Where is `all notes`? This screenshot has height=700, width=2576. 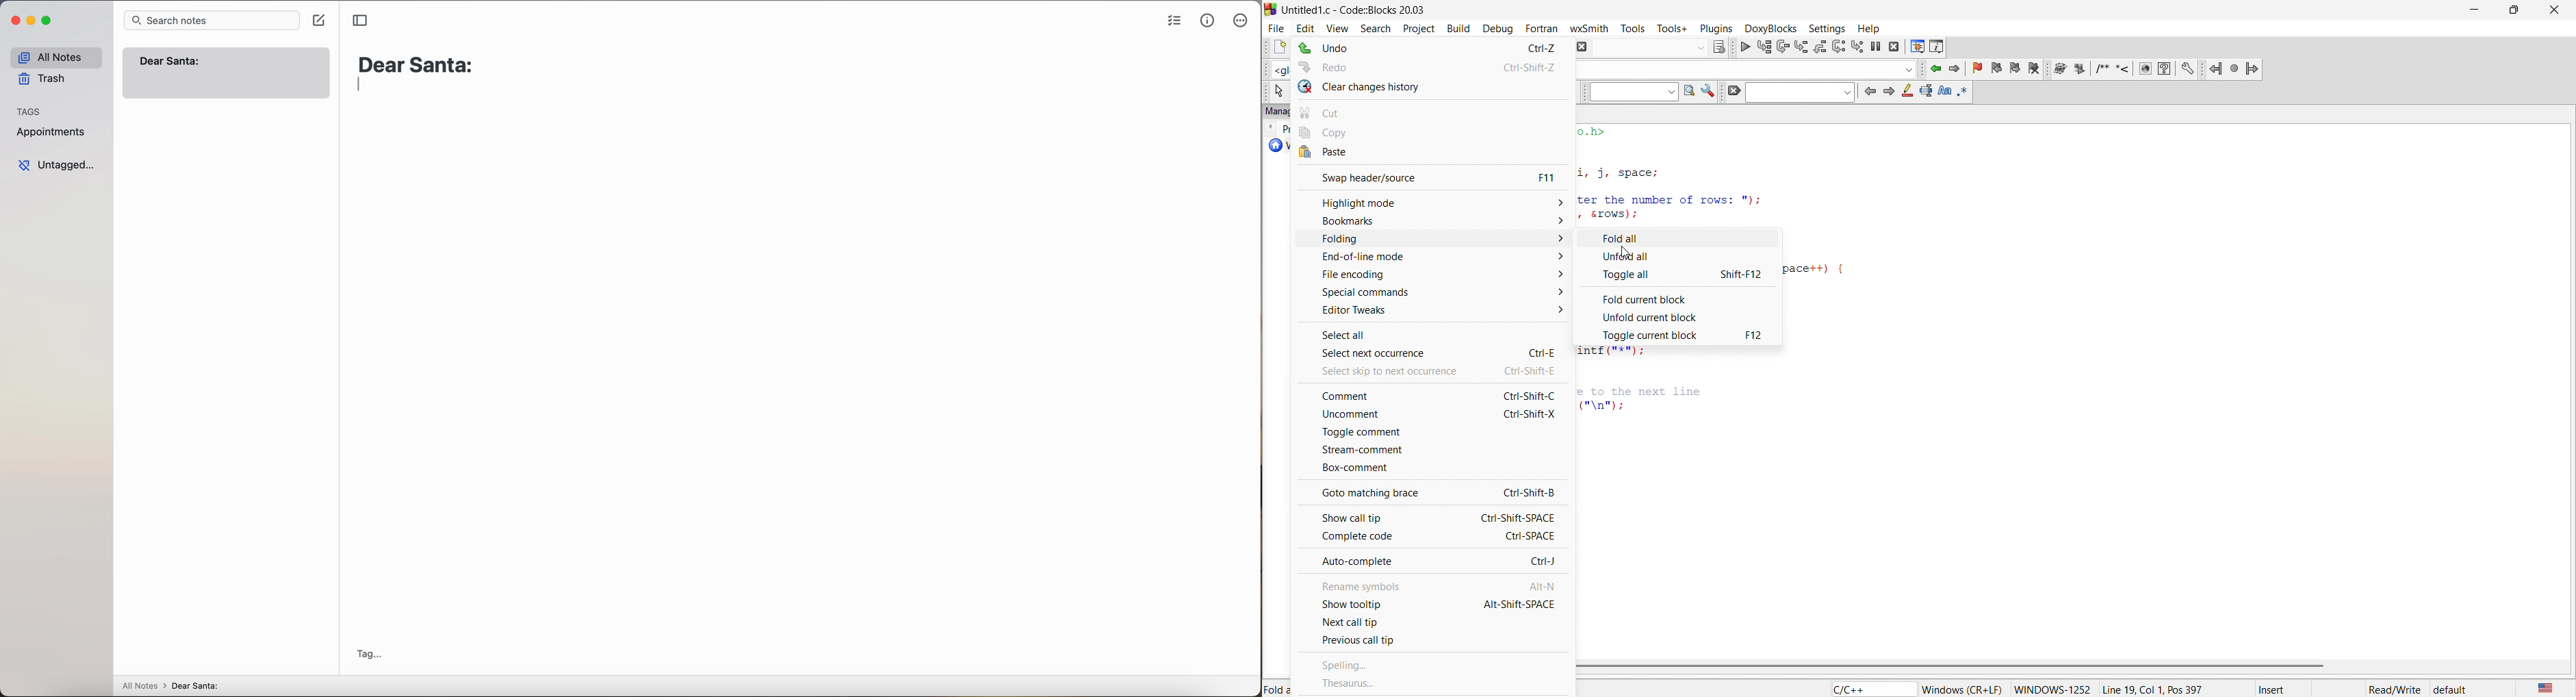
all notes is located at coordinates (139, 686).